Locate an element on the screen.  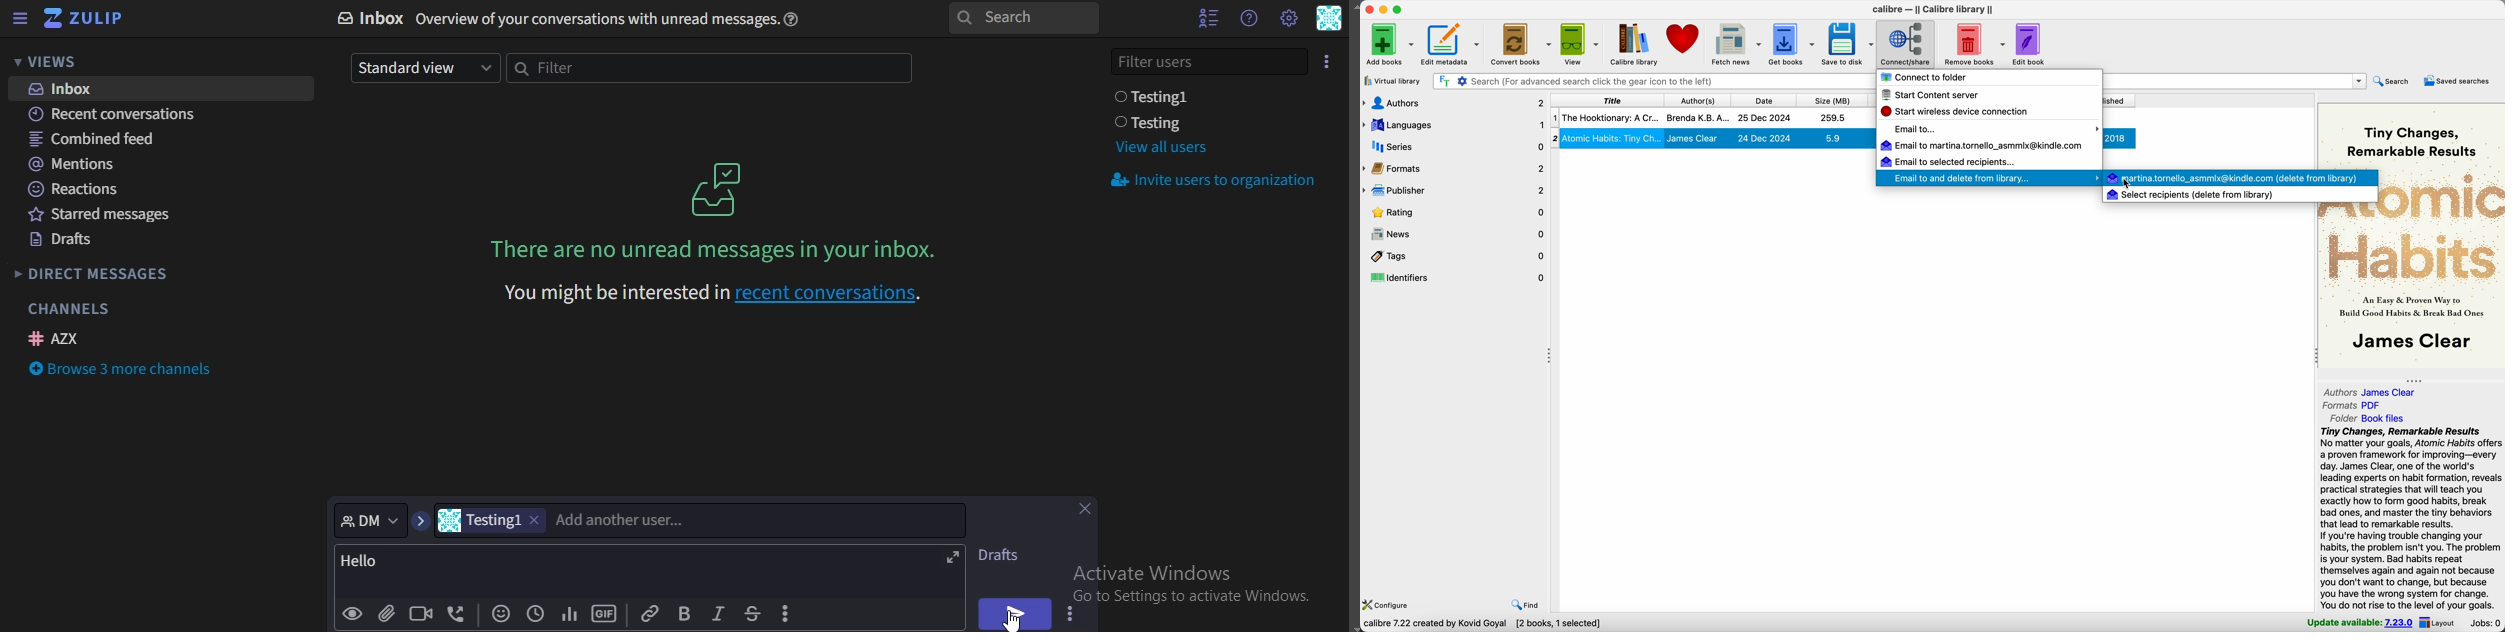
author(s) is located at coordinates (1696, 100).